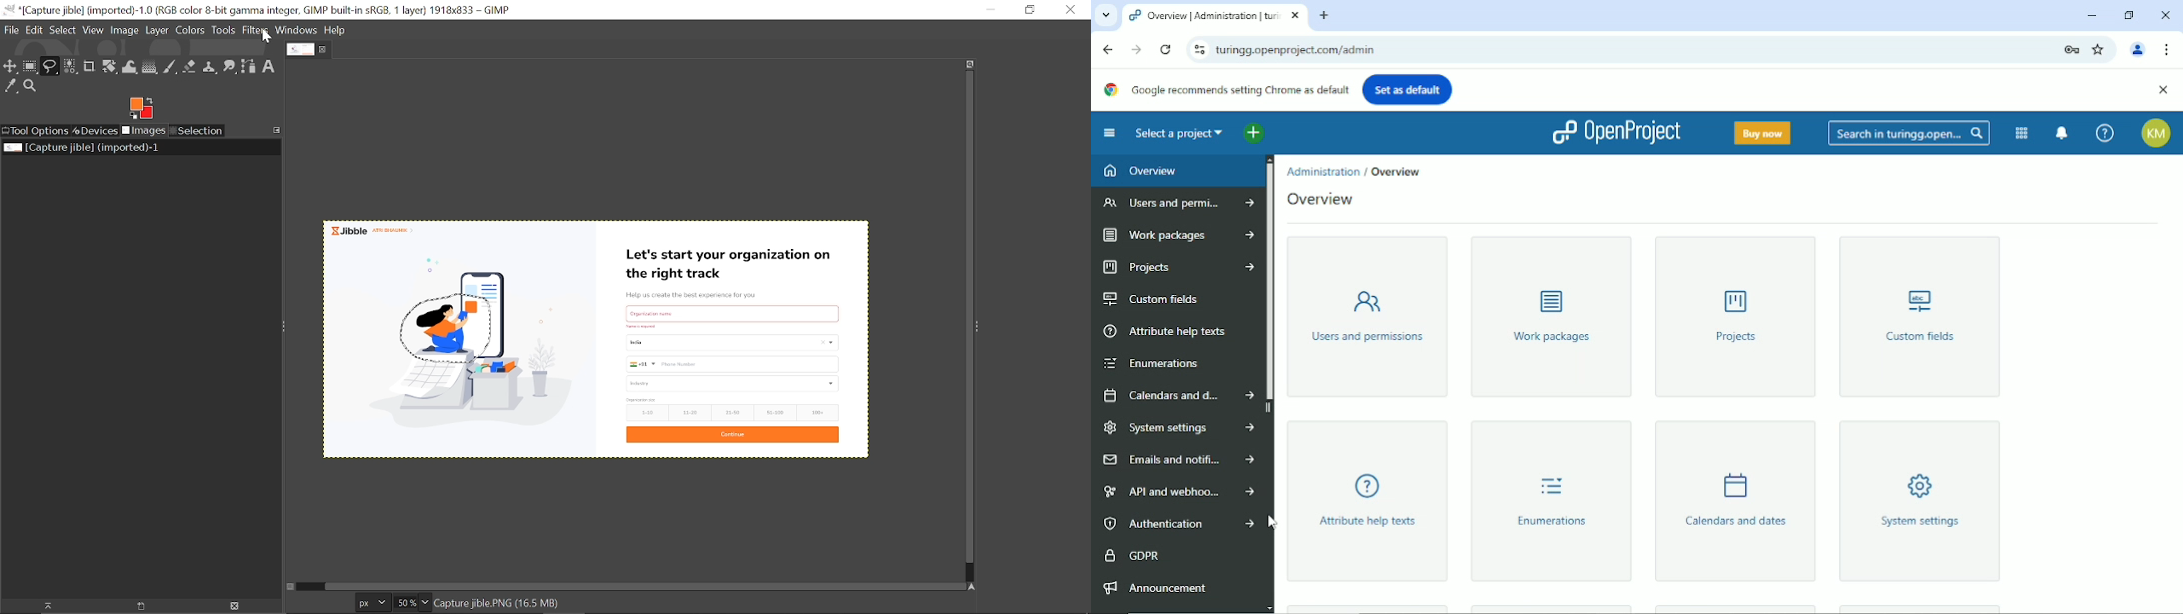 The height and width of the screenshot is (616, 2184). What do you see at coordinates (1546, 502) in the screenshot?
I see `Enumerations` at bounding box center [1546, 502].